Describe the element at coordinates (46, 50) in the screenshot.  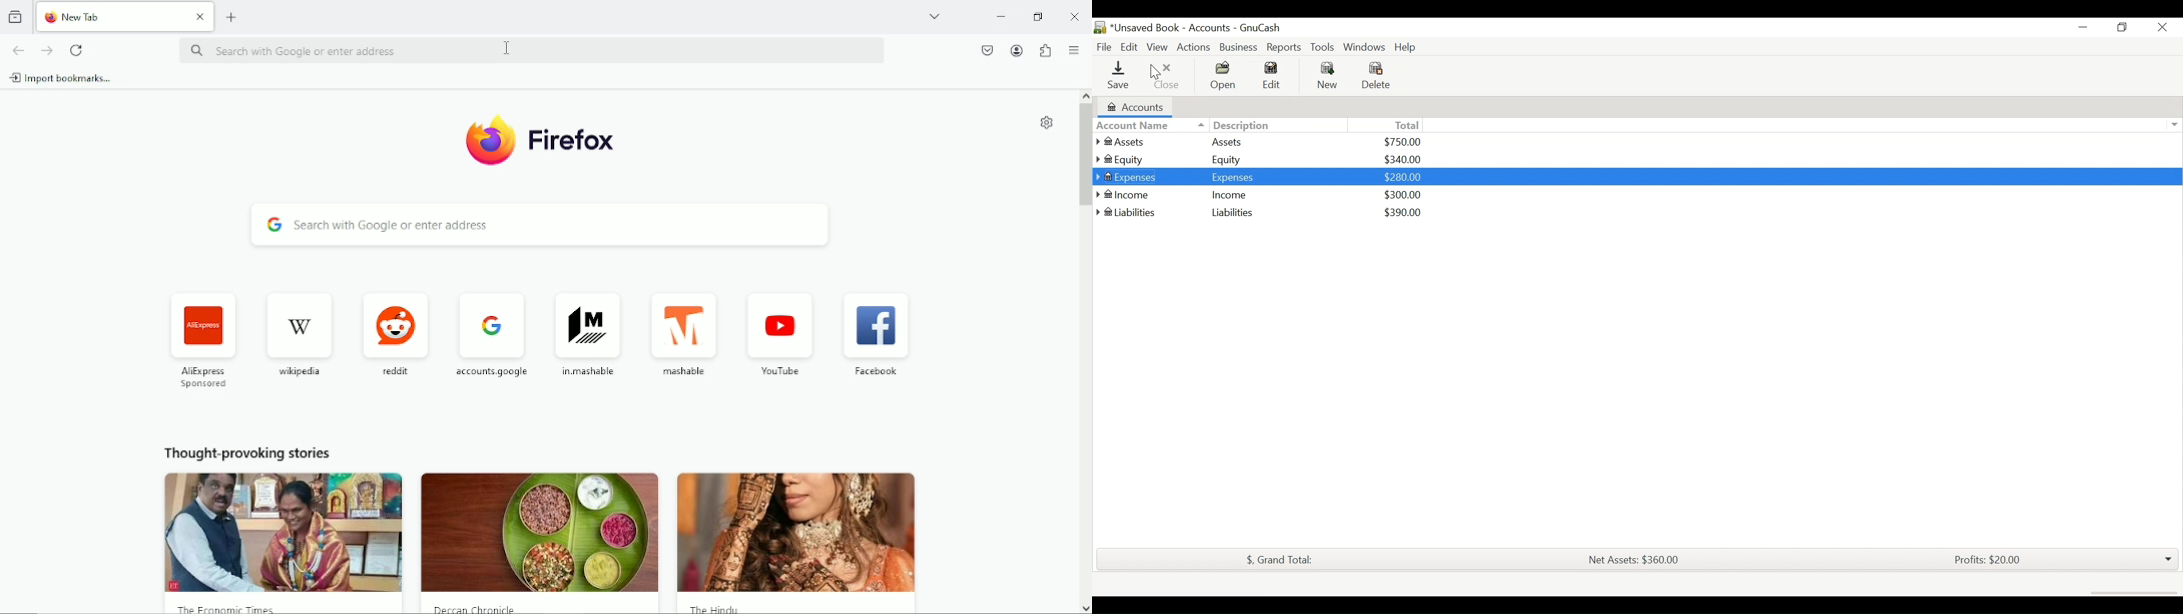
I see `go forward` at that location.